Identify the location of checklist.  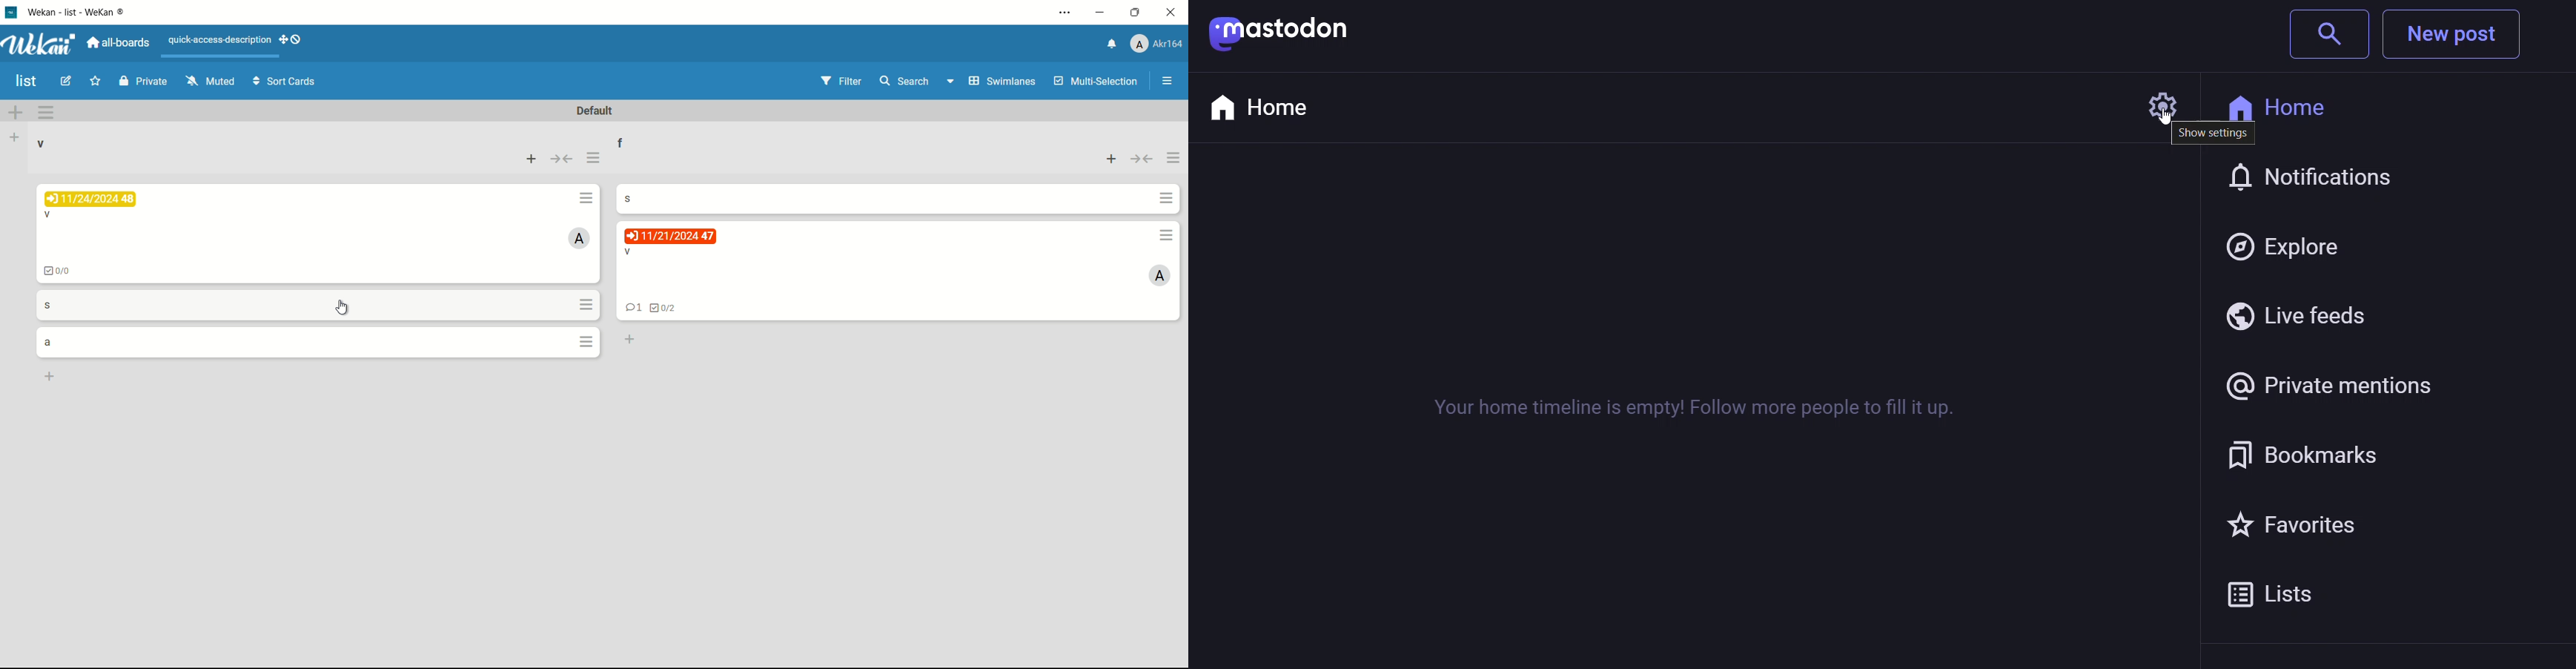
(58, 271).